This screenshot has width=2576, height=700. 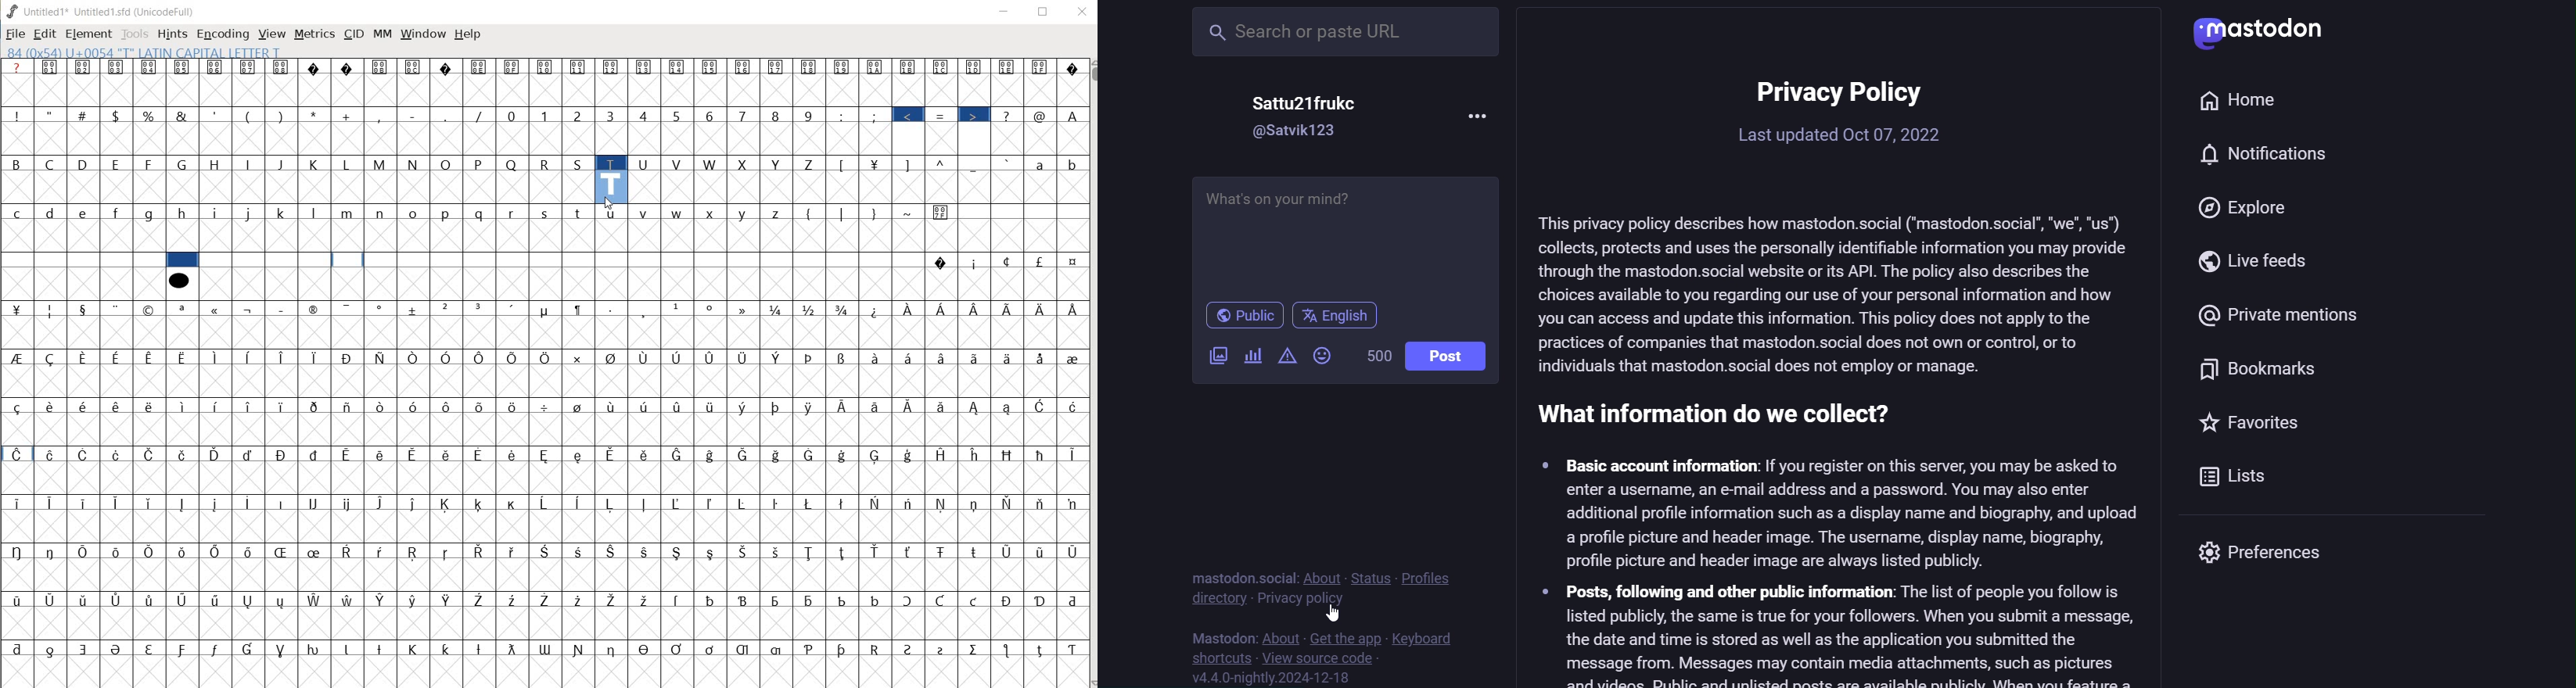 What do you see at coordinates (217, 68) in the screenshot?
I see `Symbol` at bounding box center [217, 68].